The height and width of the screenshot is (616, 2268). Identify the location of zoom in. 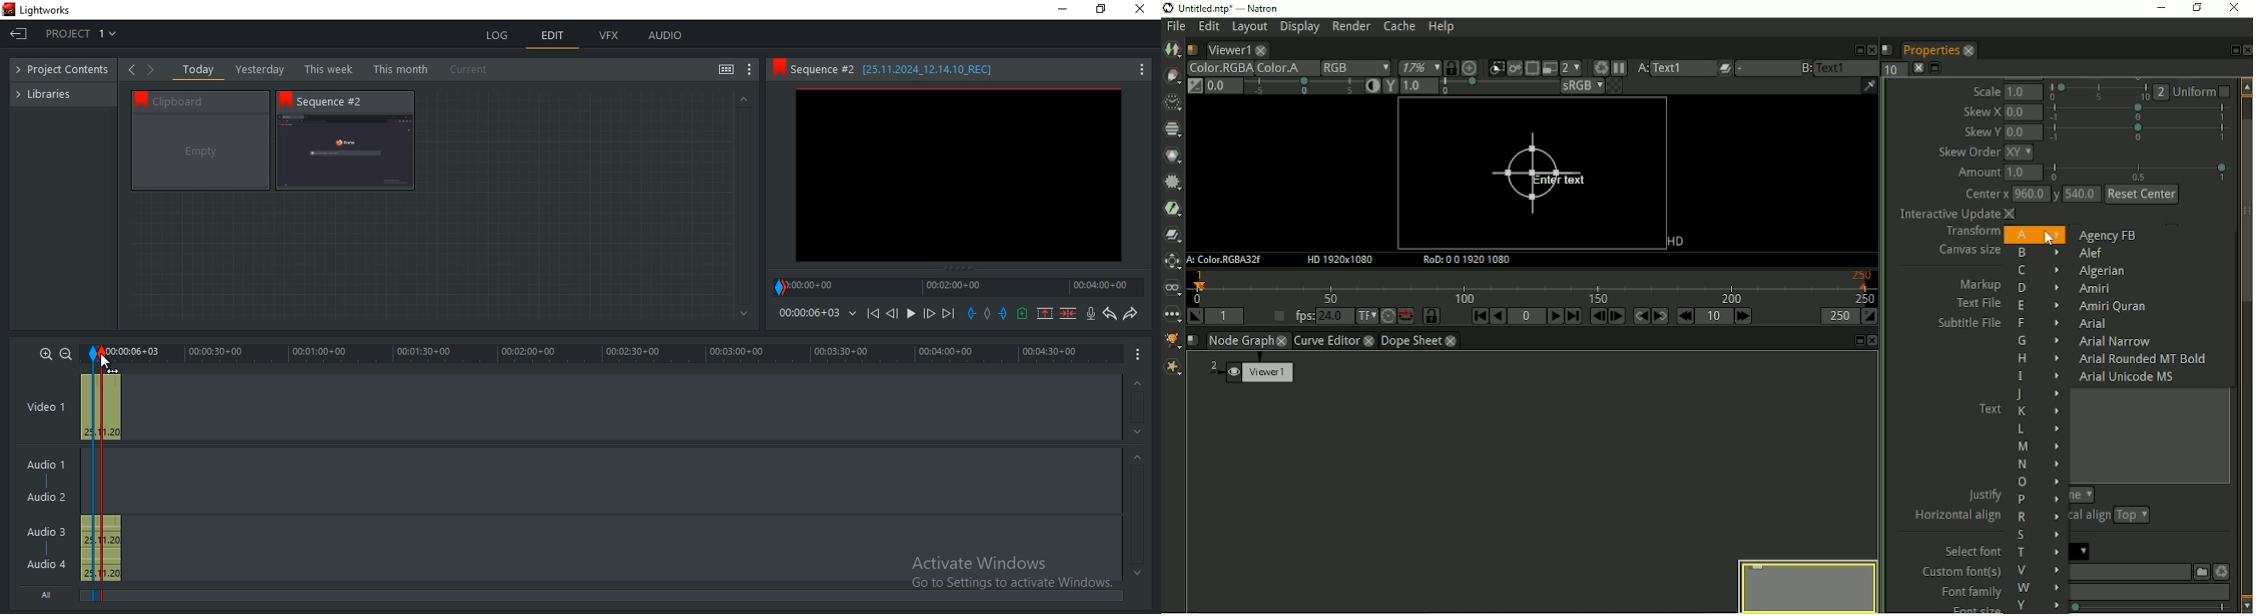
(46, 353).